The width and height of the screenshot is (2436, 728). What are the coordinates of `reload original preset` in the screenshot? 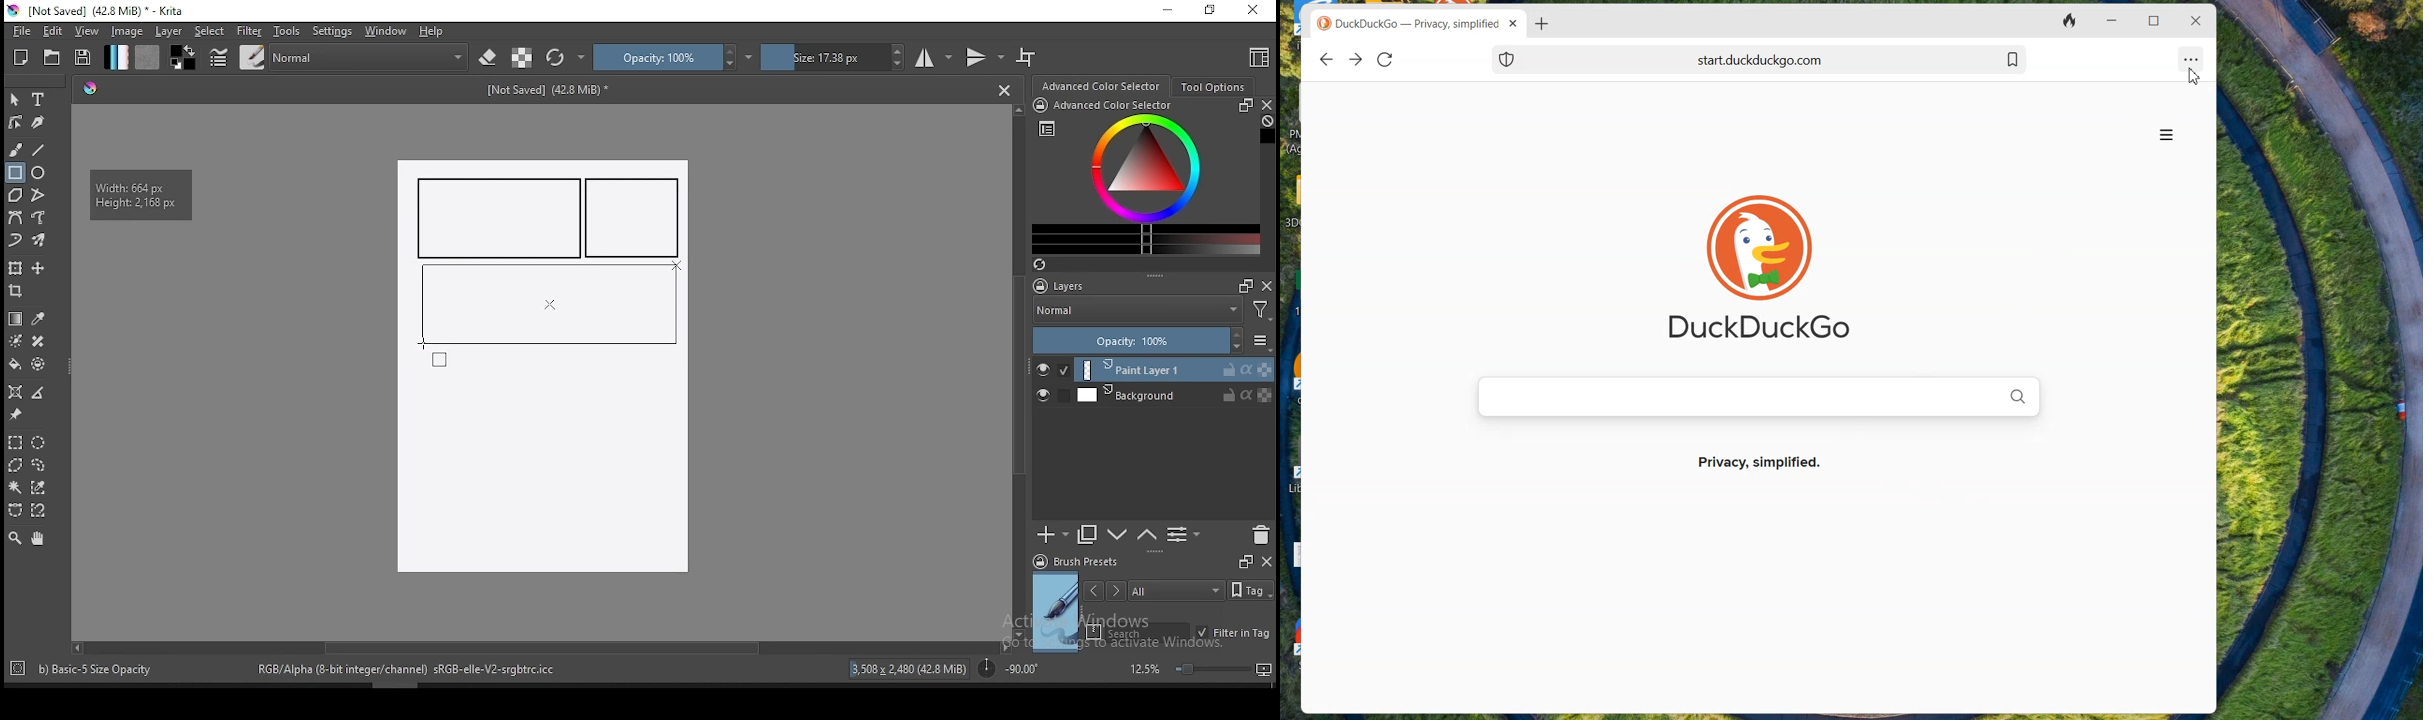 It's located at (566, 57).